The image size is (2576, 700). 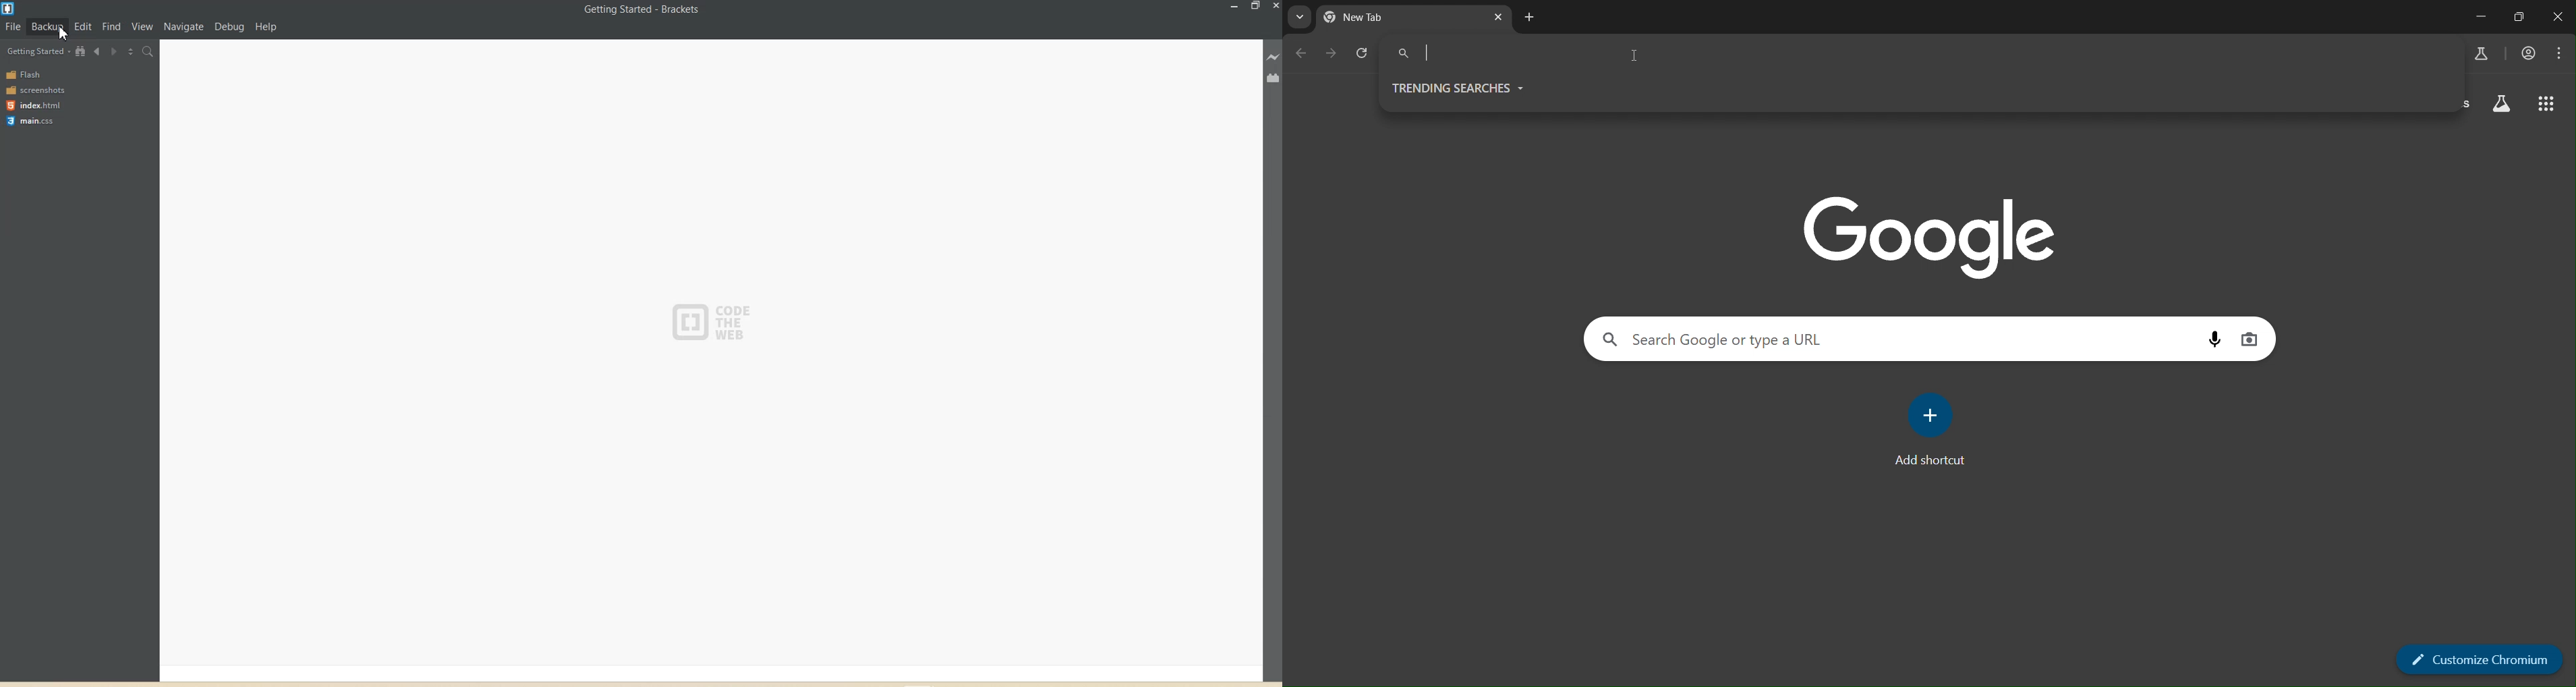 I want to click on index.html, so click(x=33, y=105).